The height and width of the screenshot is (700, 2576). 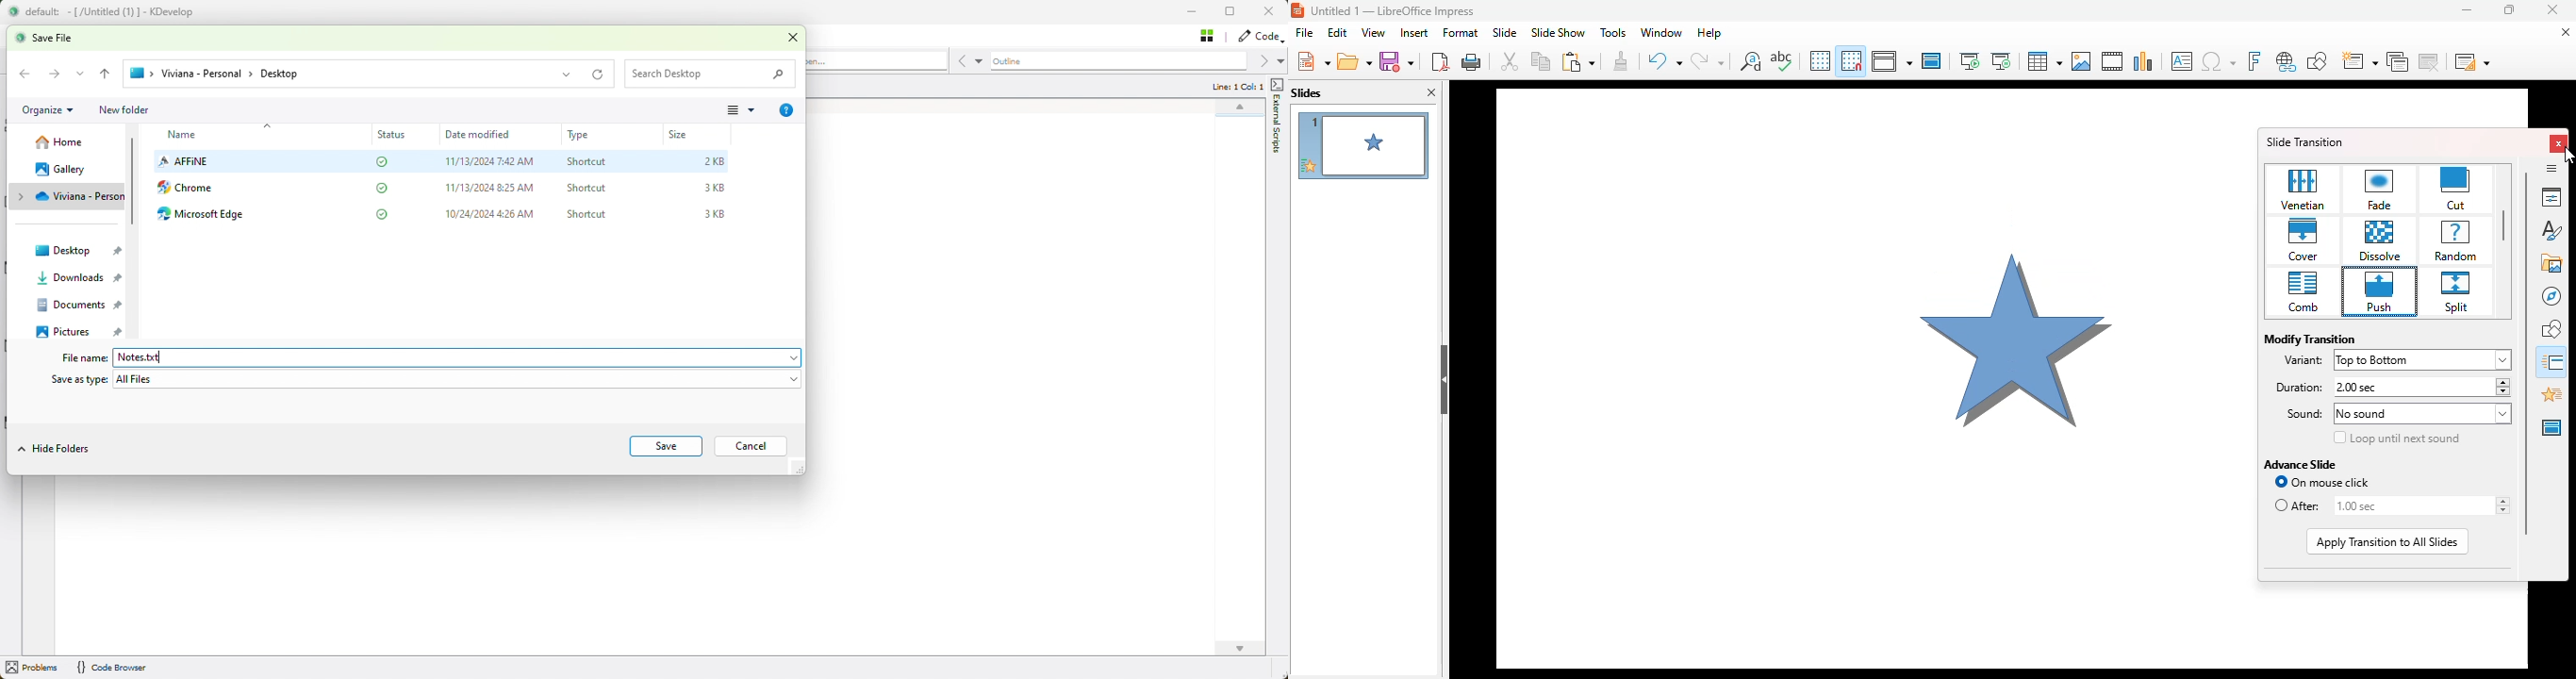 What do you see at coordinates (2414, 388) in the screenshot?
I see `2.00 sec` at bounding box center [2414, 388].